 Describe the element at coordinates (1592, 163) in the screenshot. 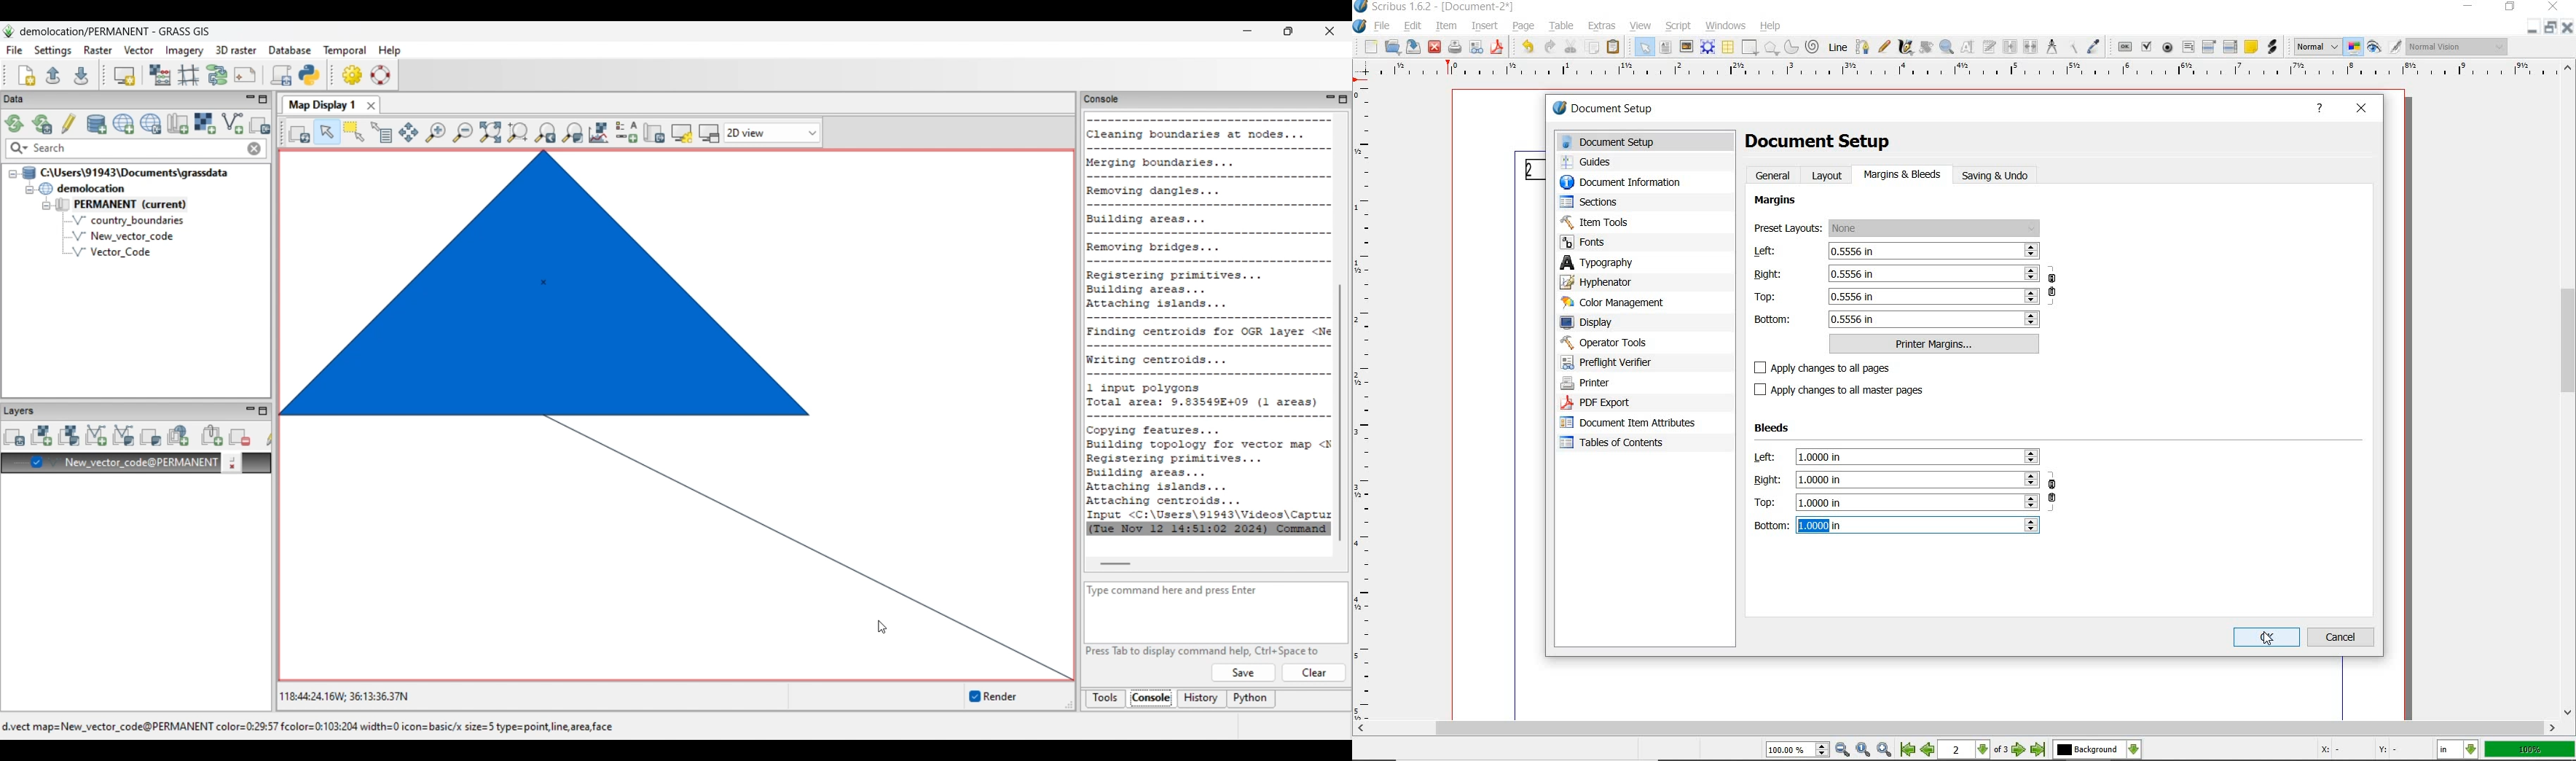

I see `guides` at that location.